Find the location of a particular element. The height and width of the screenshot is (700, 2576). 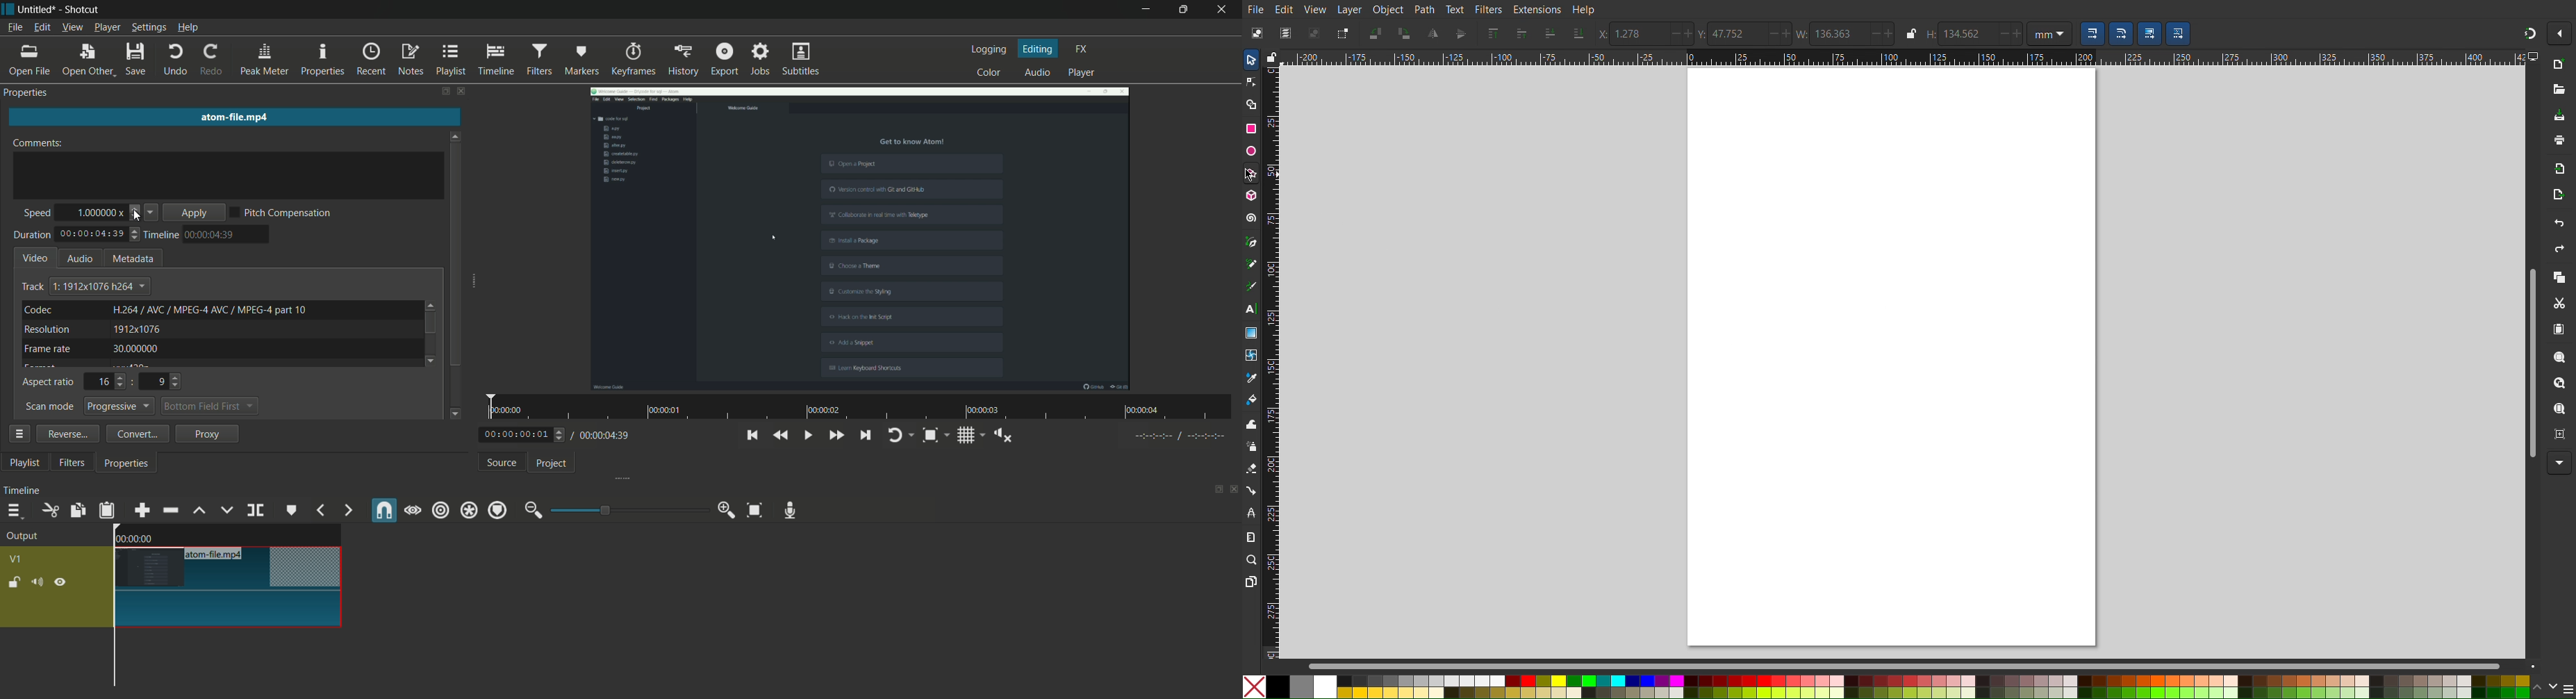

Filters is located at coordinates (1489, 9).